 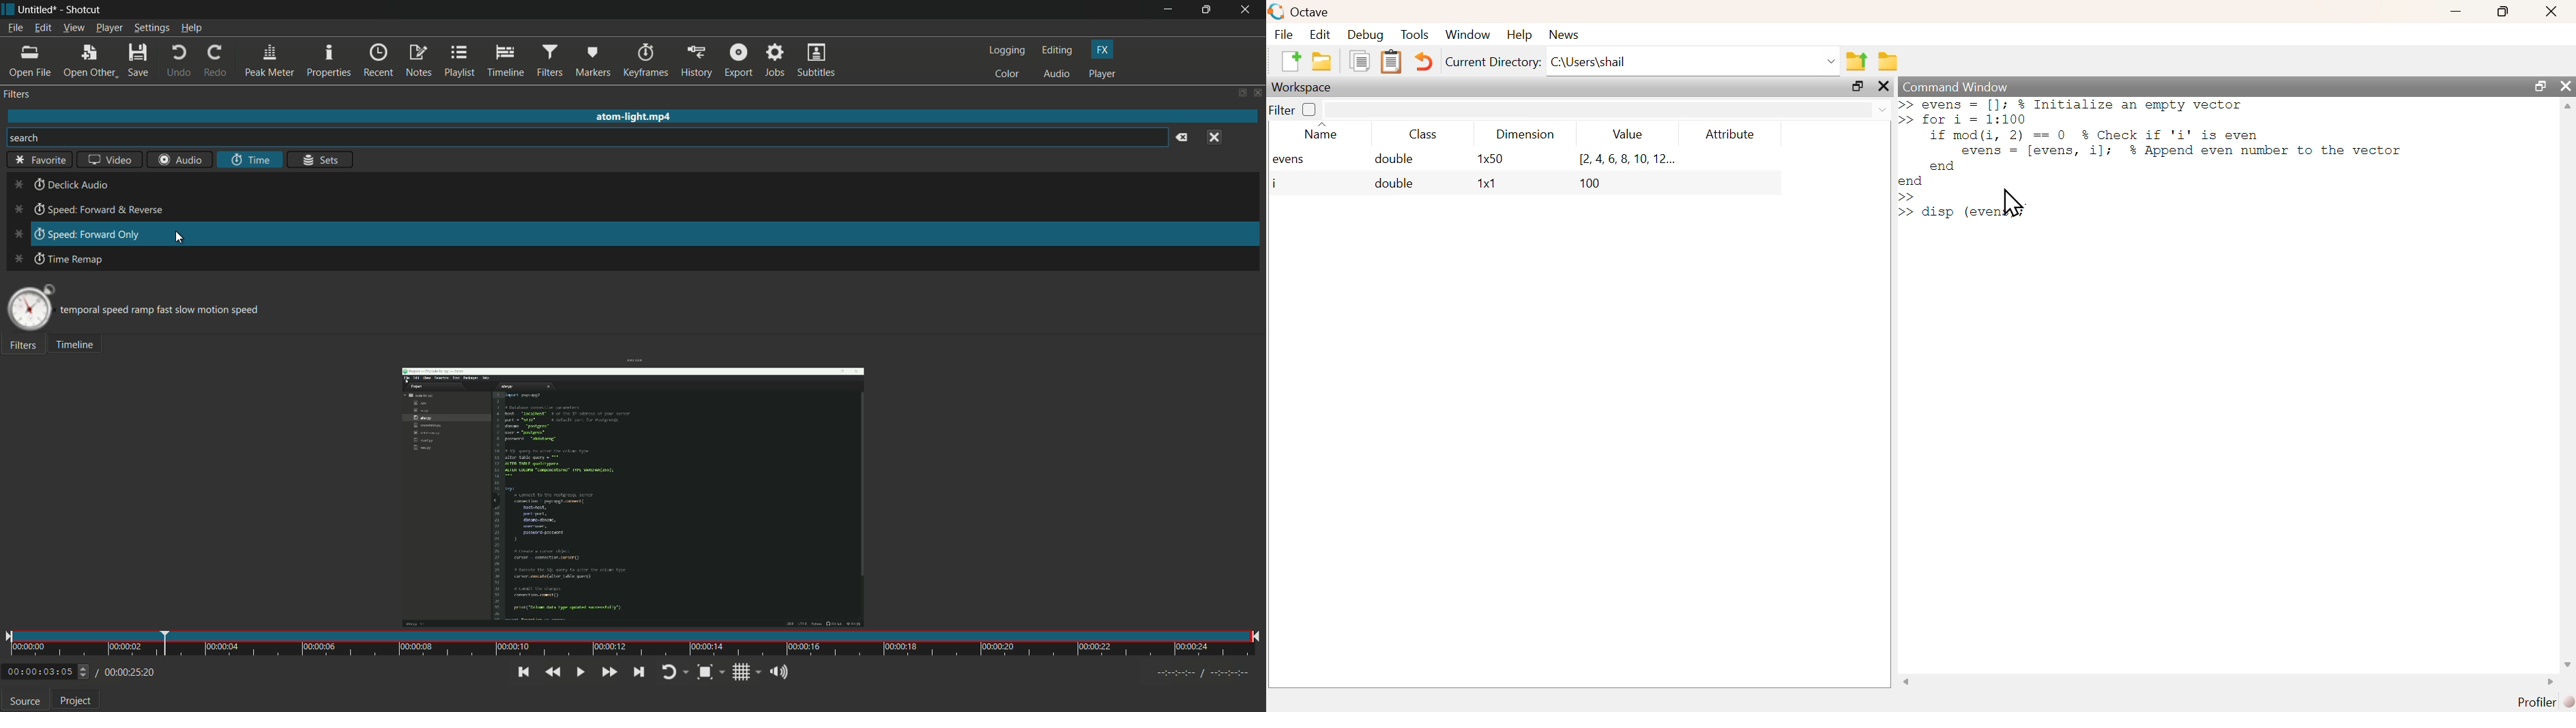 I want to click on minimize, so click(x=1167, y=9).